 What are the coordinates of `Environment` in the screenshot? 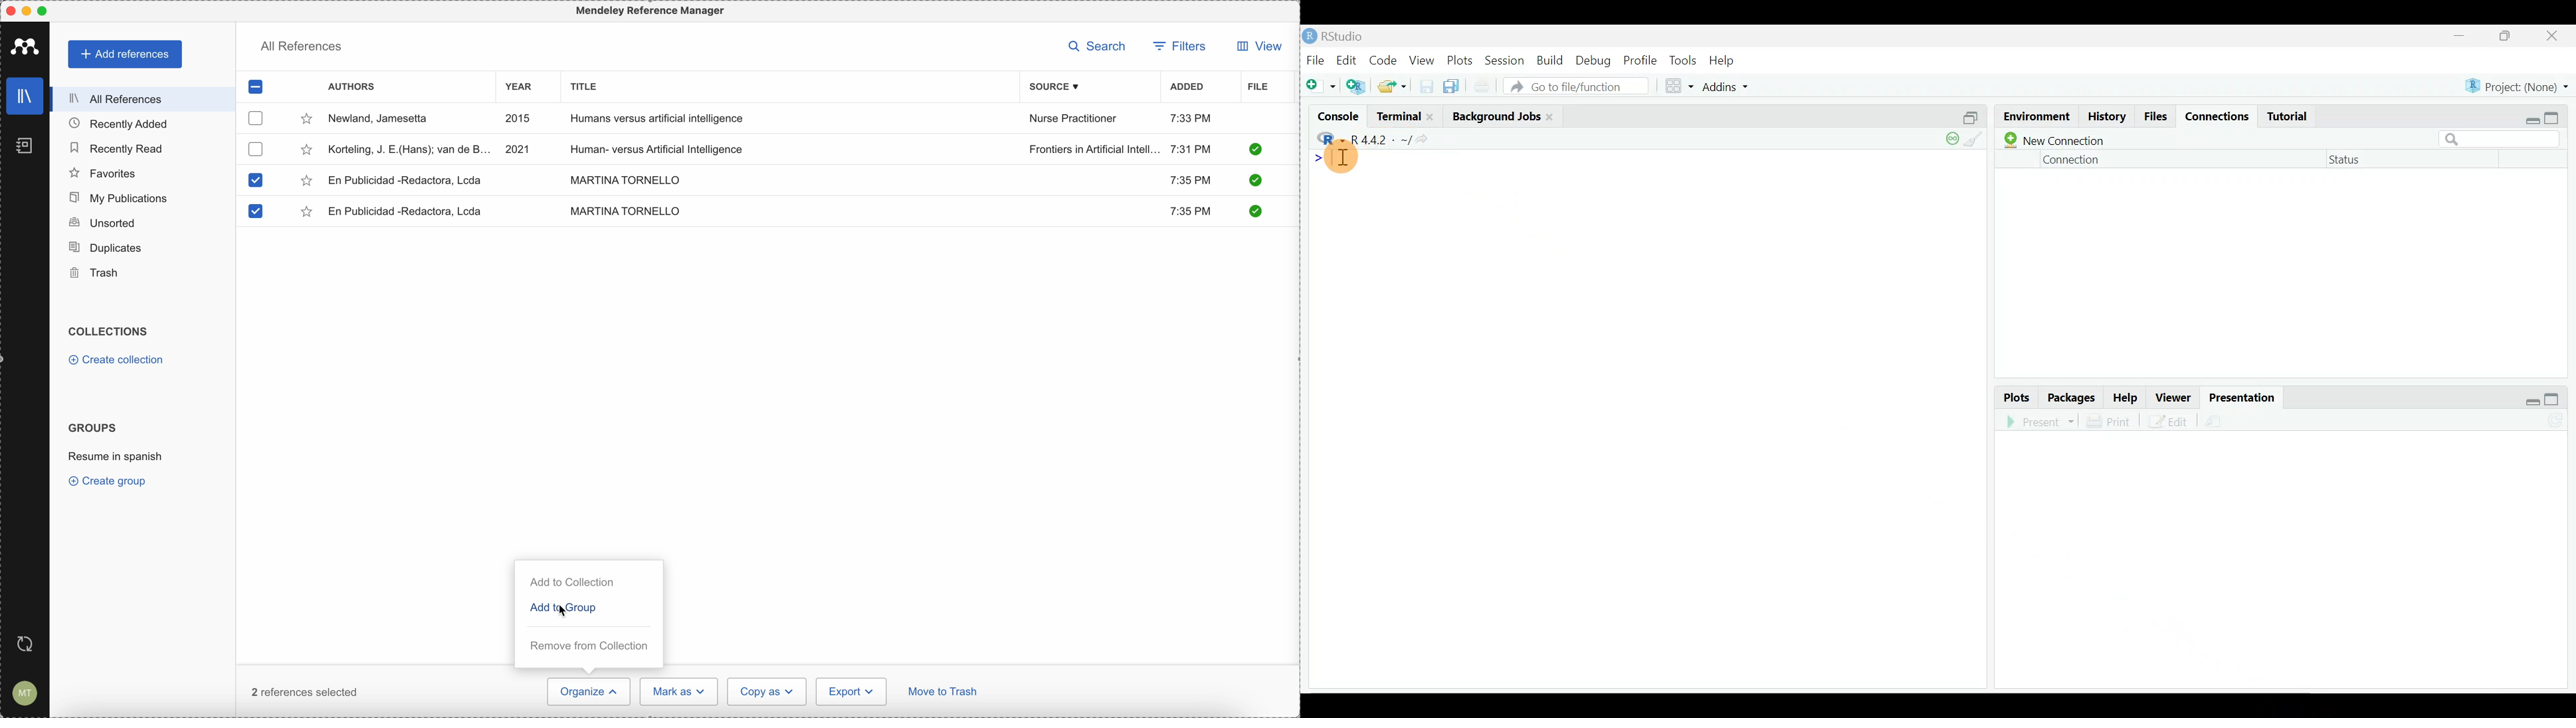 It's located at (2033, 116).